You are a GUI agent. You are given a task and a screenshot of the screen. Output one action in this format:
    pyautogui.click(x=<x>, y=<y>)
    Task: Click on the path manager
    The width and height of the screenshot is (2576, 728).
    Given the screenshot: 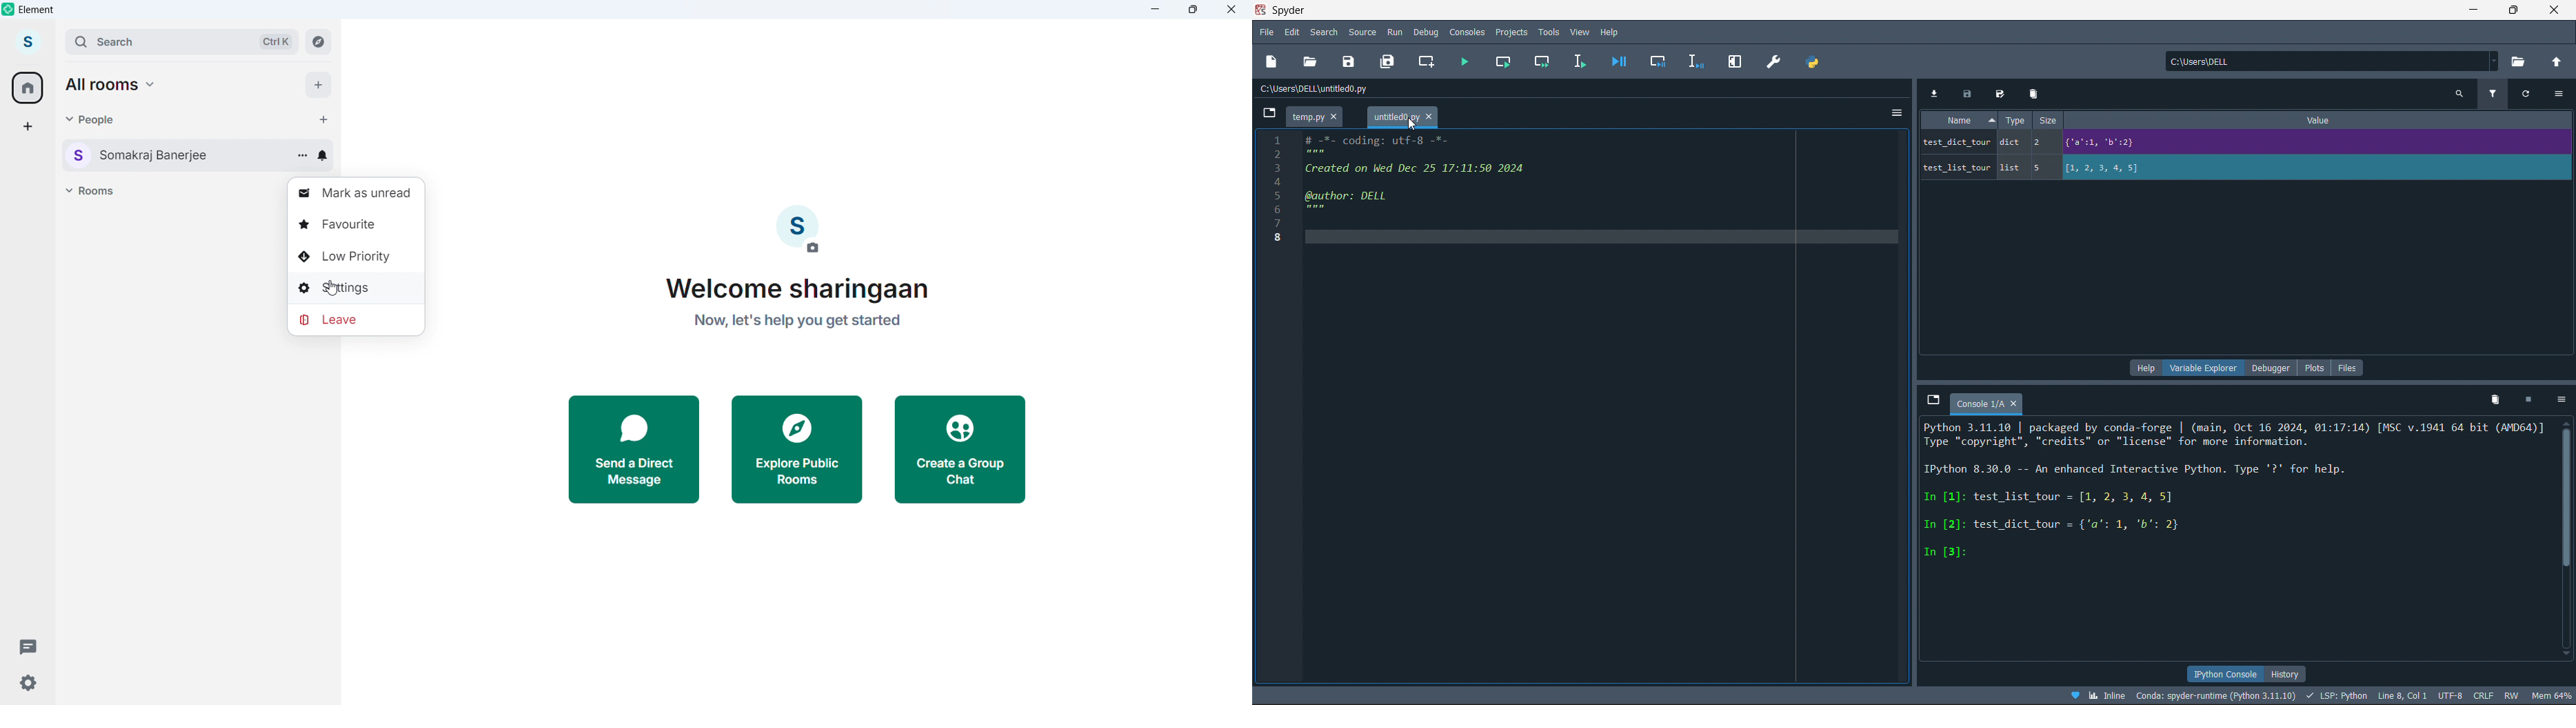 What is the action you would take?
    pyautogui.click(x=1817, y=61)
    